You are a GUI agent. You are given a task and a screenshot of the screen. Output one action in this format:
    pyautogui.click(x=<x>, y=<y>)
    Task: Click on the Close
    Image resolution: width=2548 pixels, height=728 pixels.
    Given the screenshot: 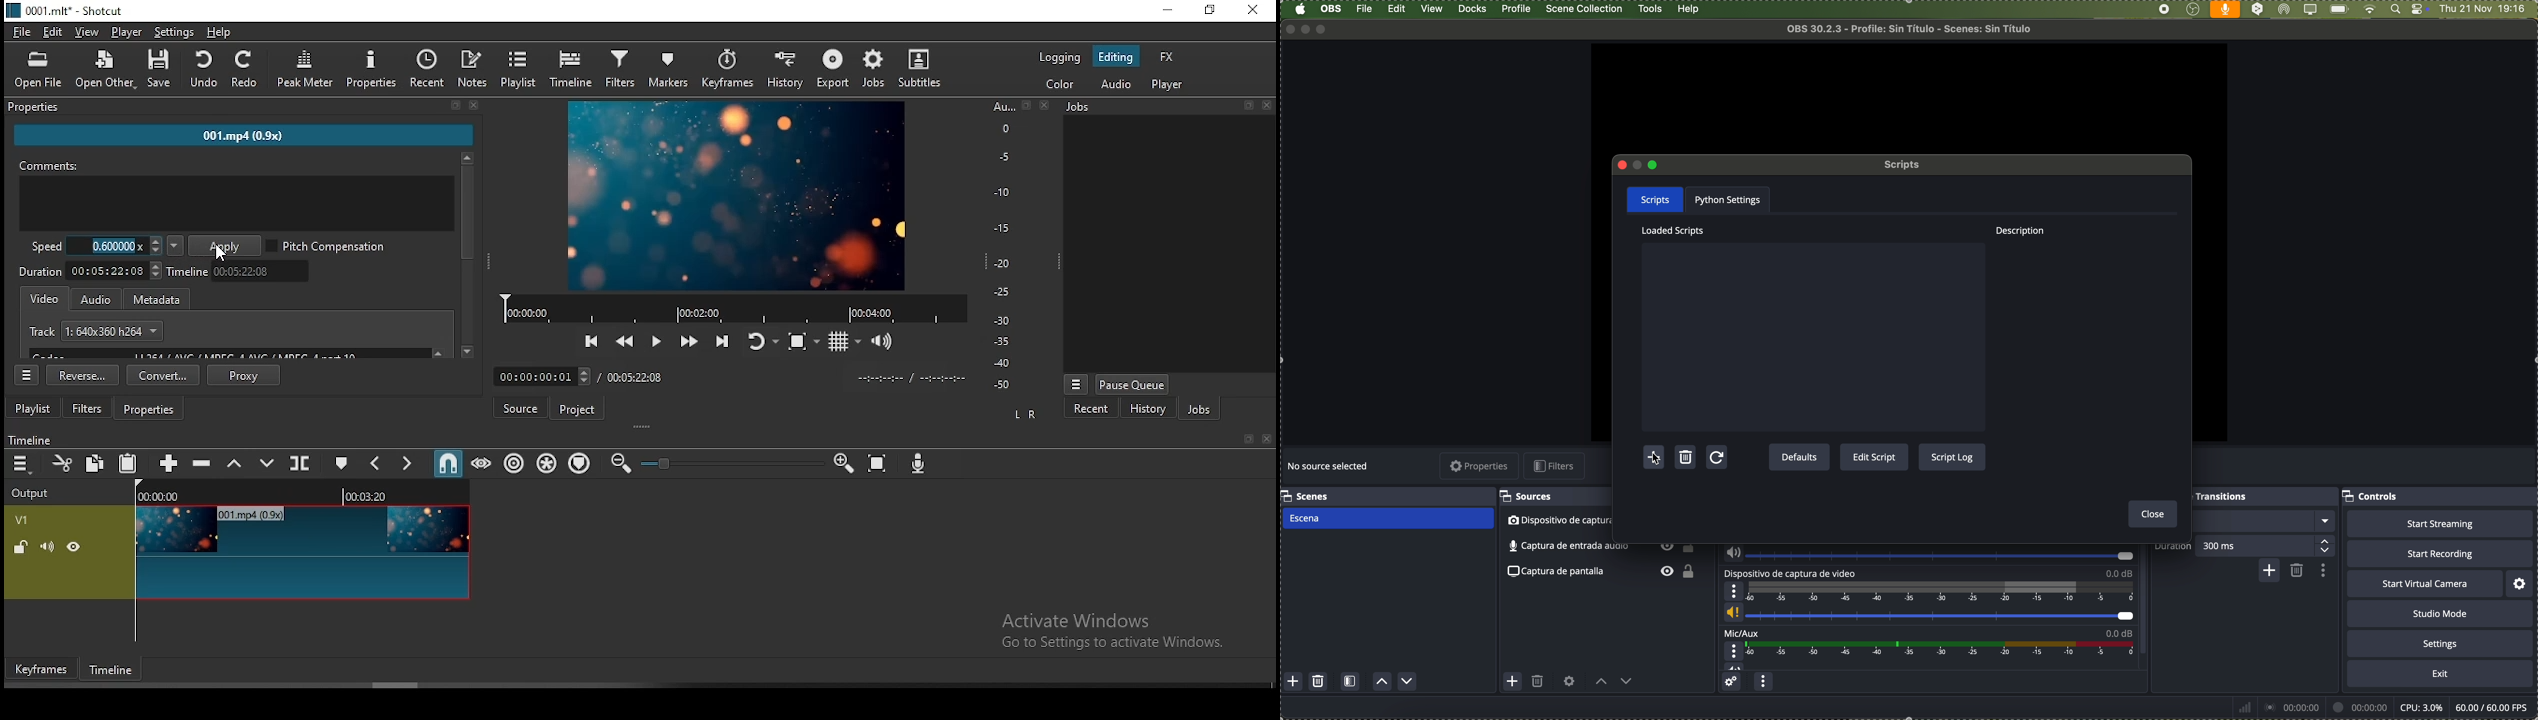 What is the action you would take?
    pyautogui.click(x=1046, y=105)
    